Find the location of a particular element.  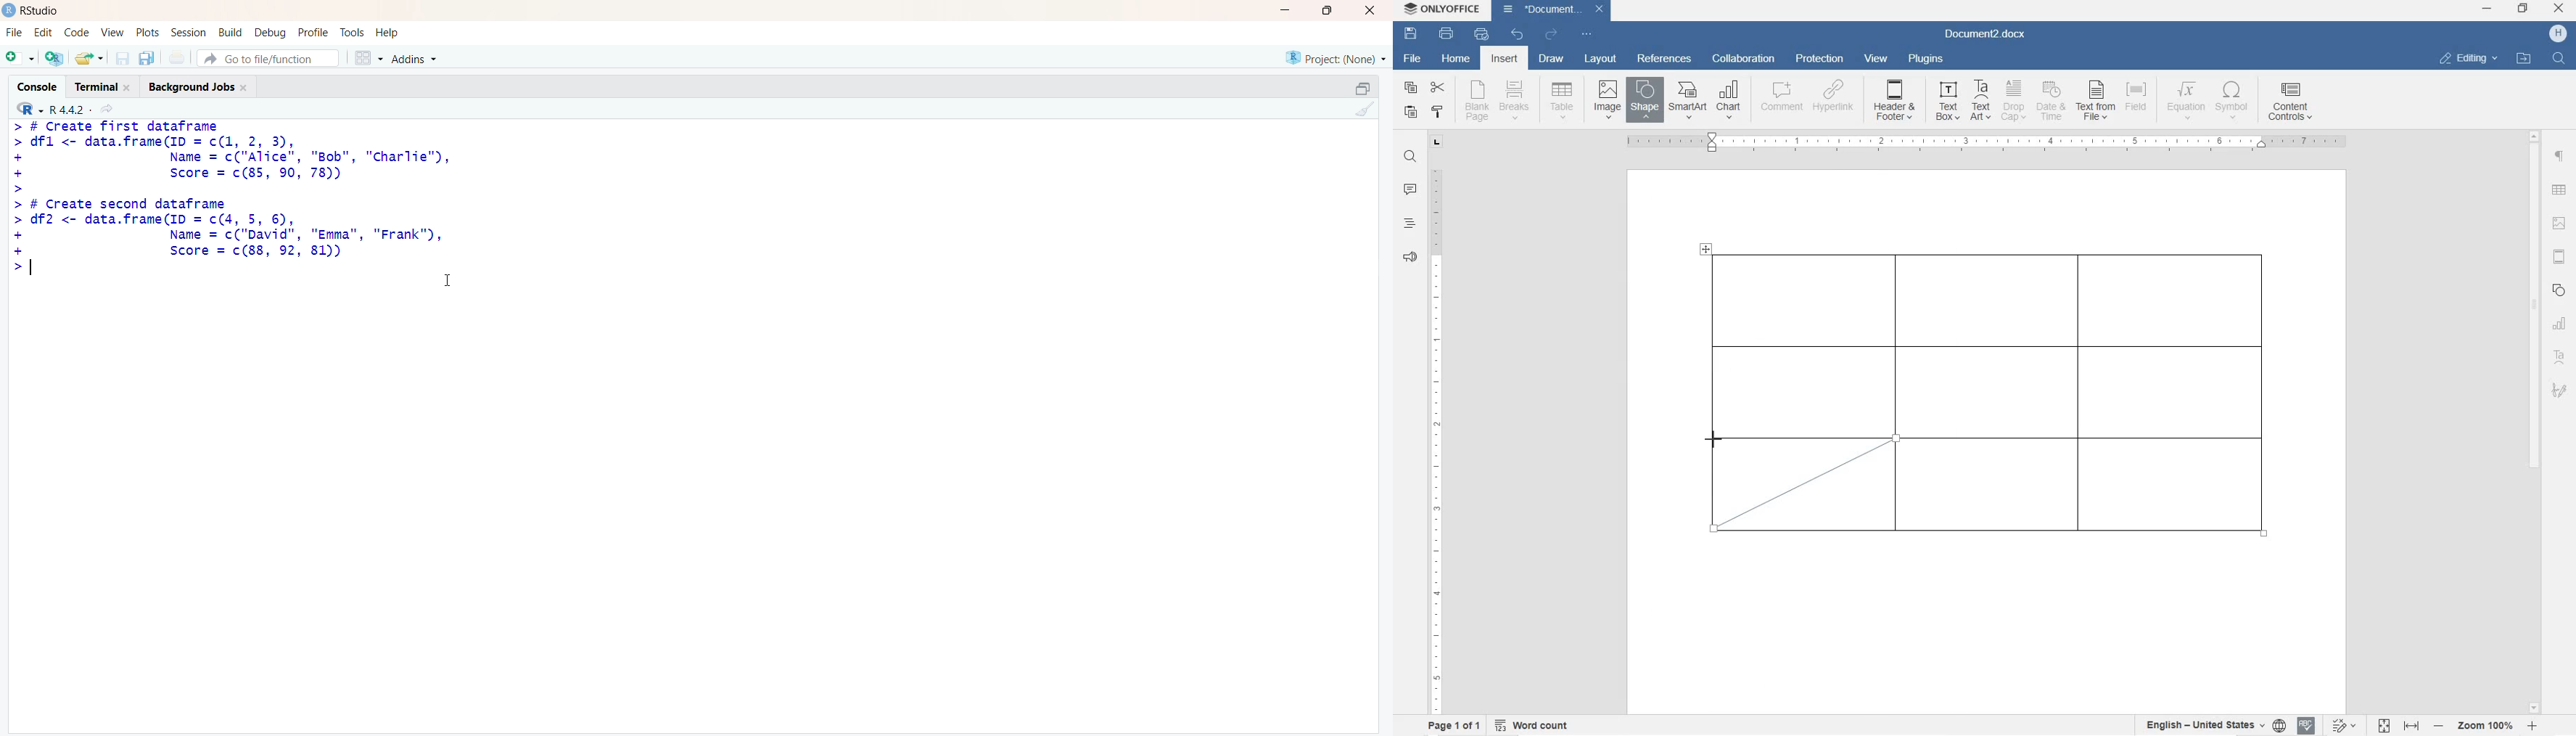

comment is located at coordinates (1410, 190).